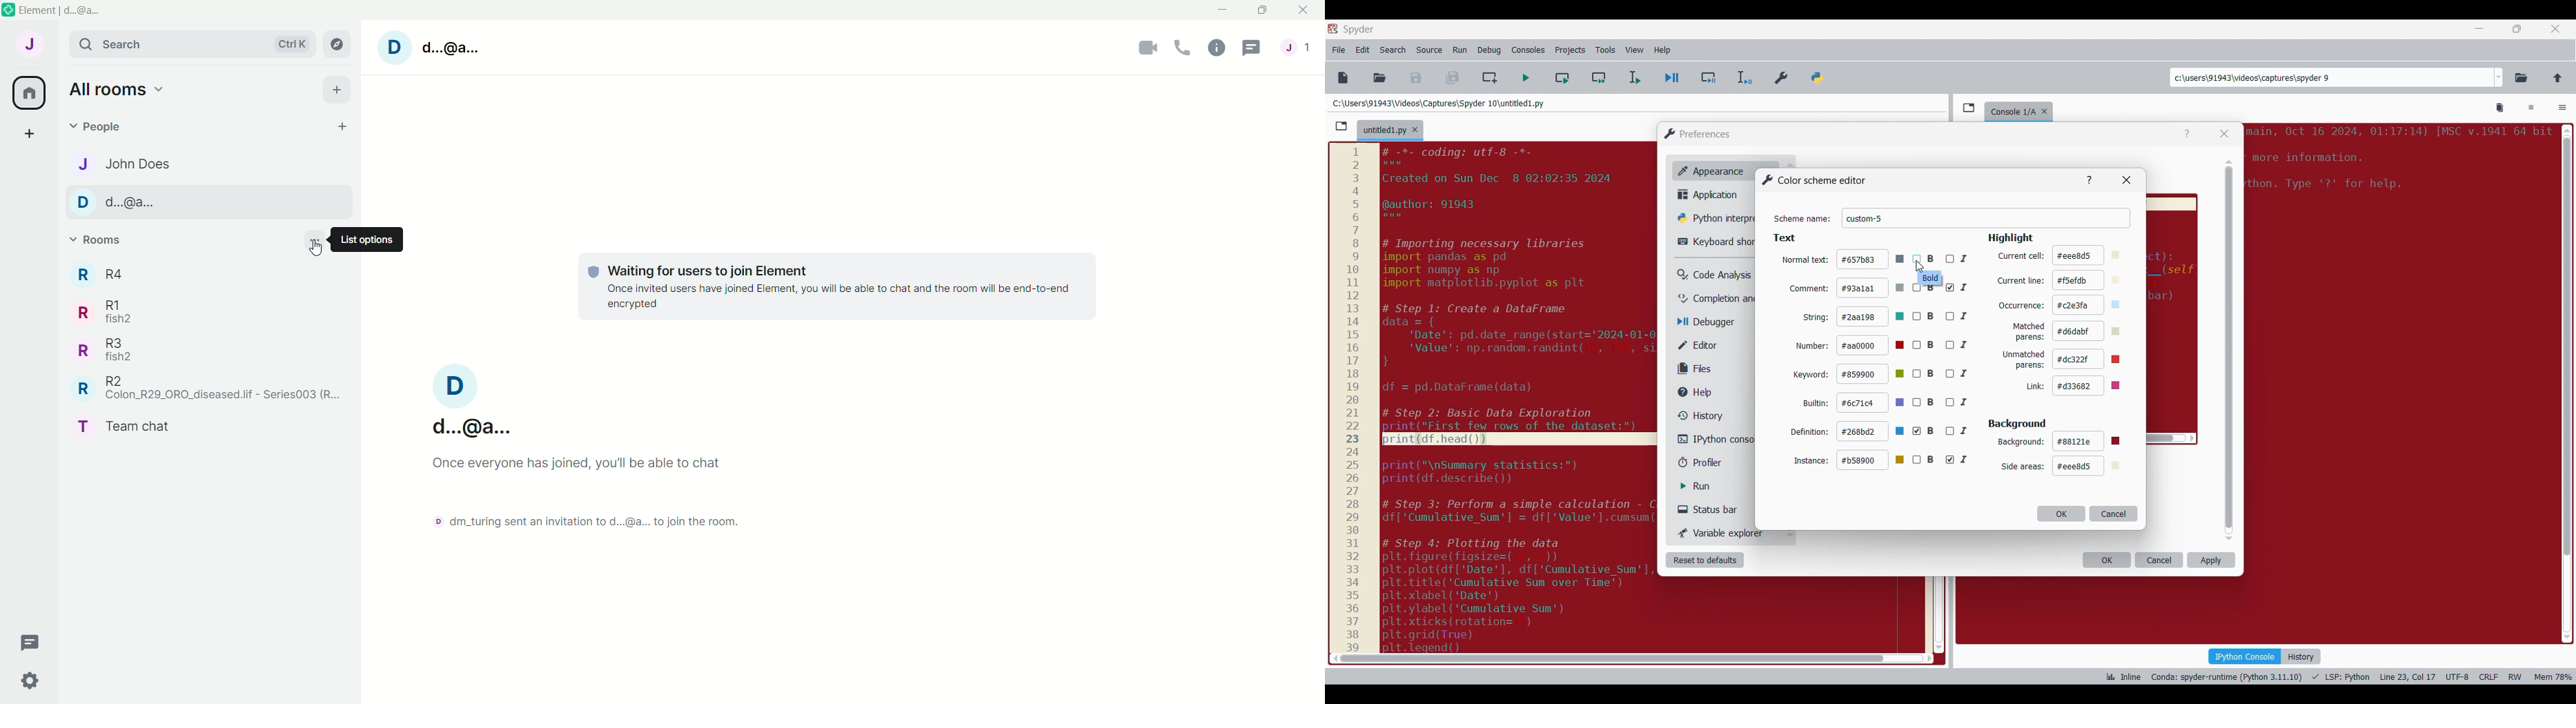  Describe the element at coordinates (1707, 345) in the screenshot. I see `Editor` at that location.